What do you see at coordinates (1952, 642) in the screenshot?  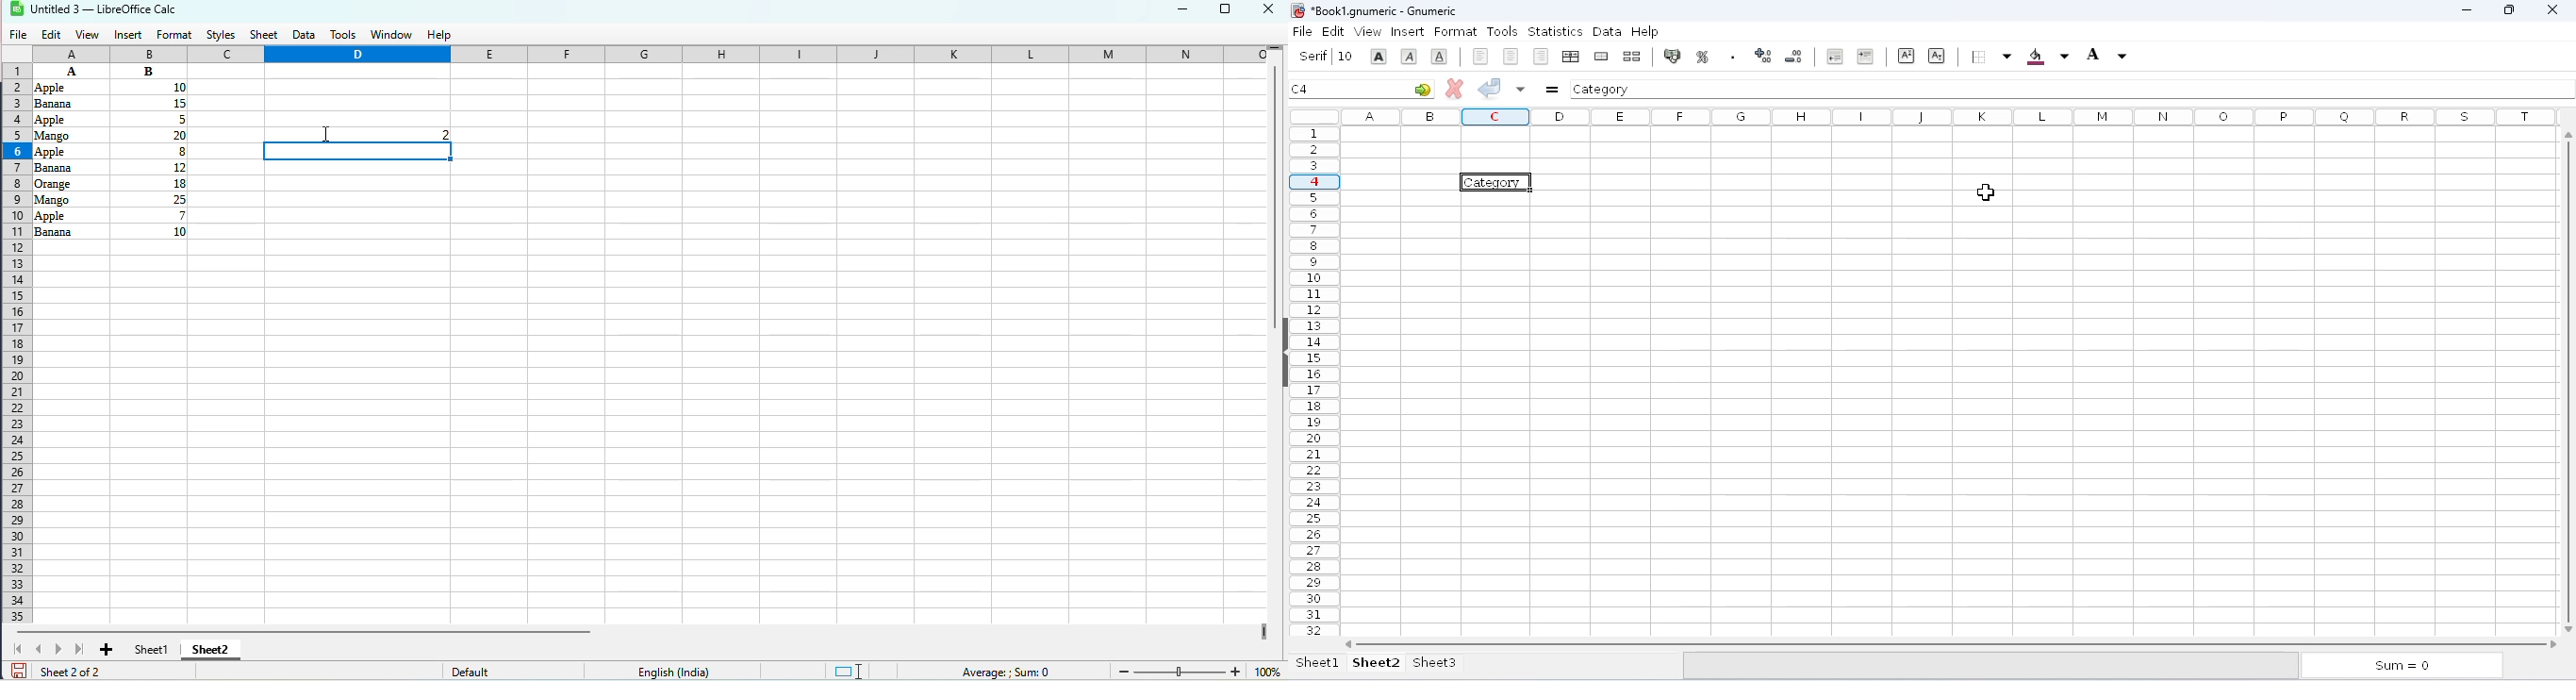 I see `horizontal scroll bar` at bounding box center [1952, 642].